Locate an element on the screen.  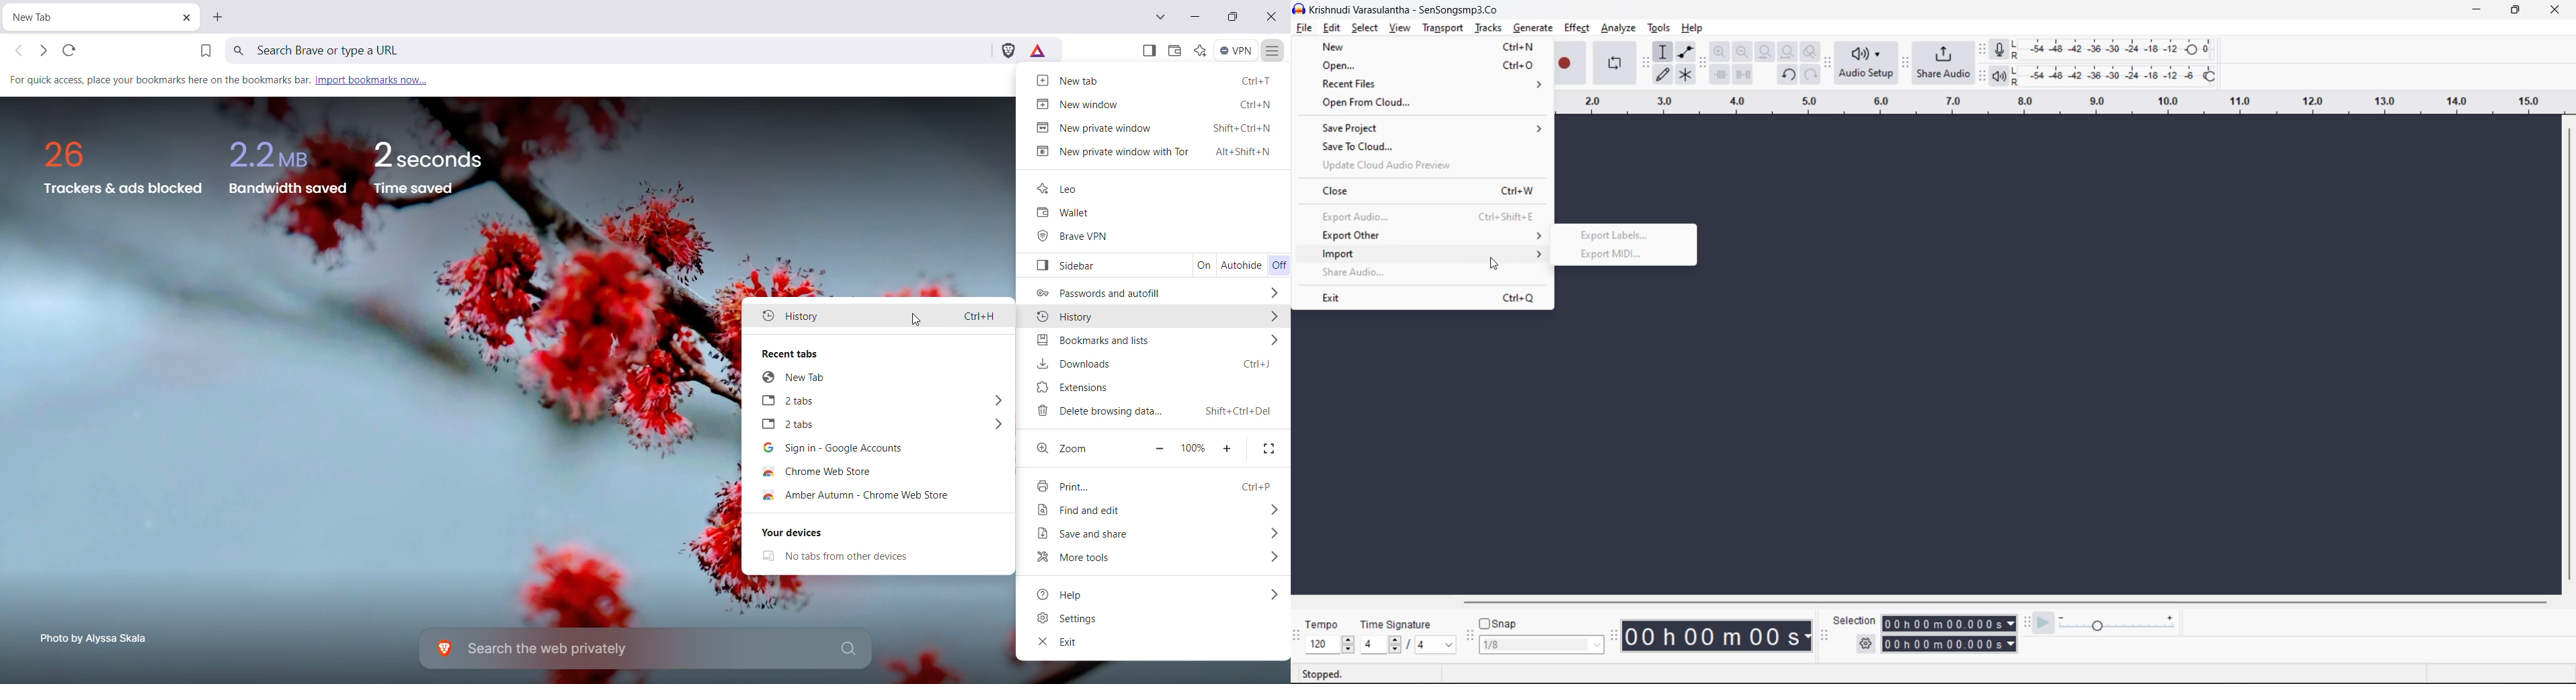
speed selector is located at coordinates (1330, 645).